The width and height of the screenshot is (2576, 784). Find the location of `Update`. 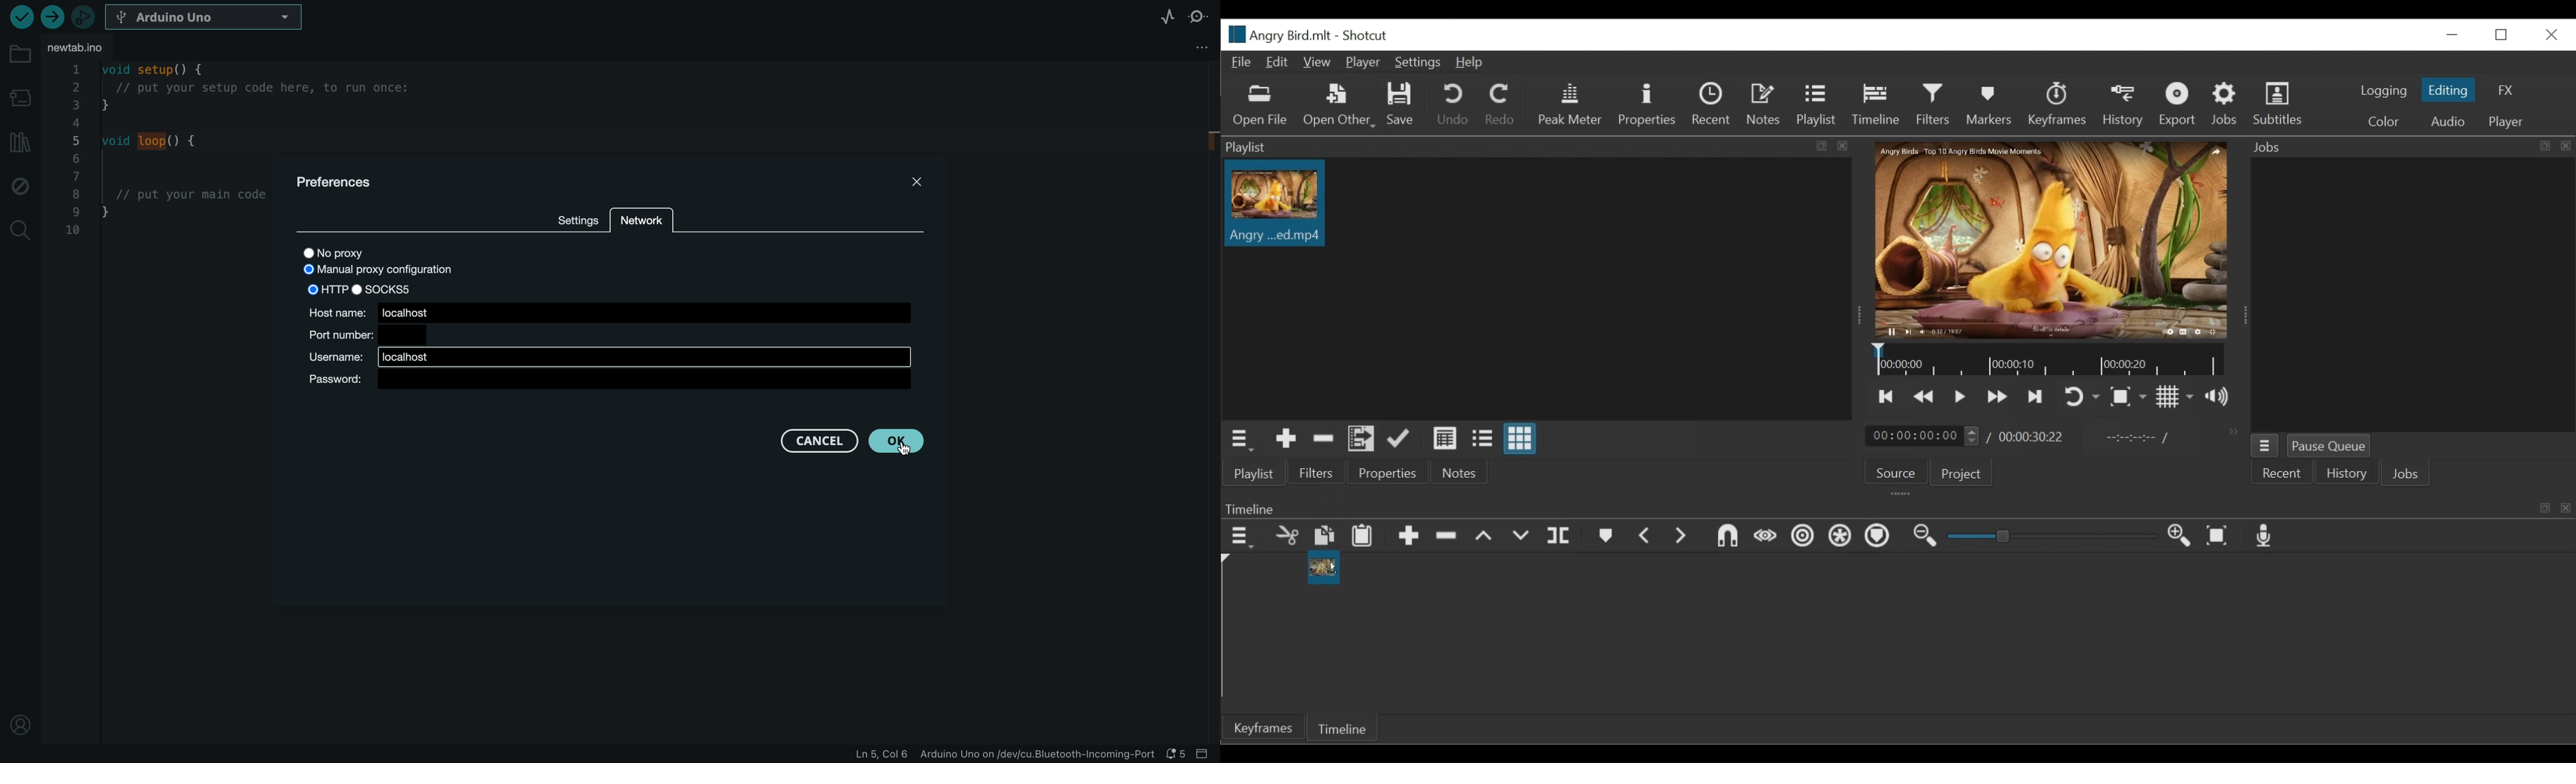

Update is located at coordinates (1400, 438).